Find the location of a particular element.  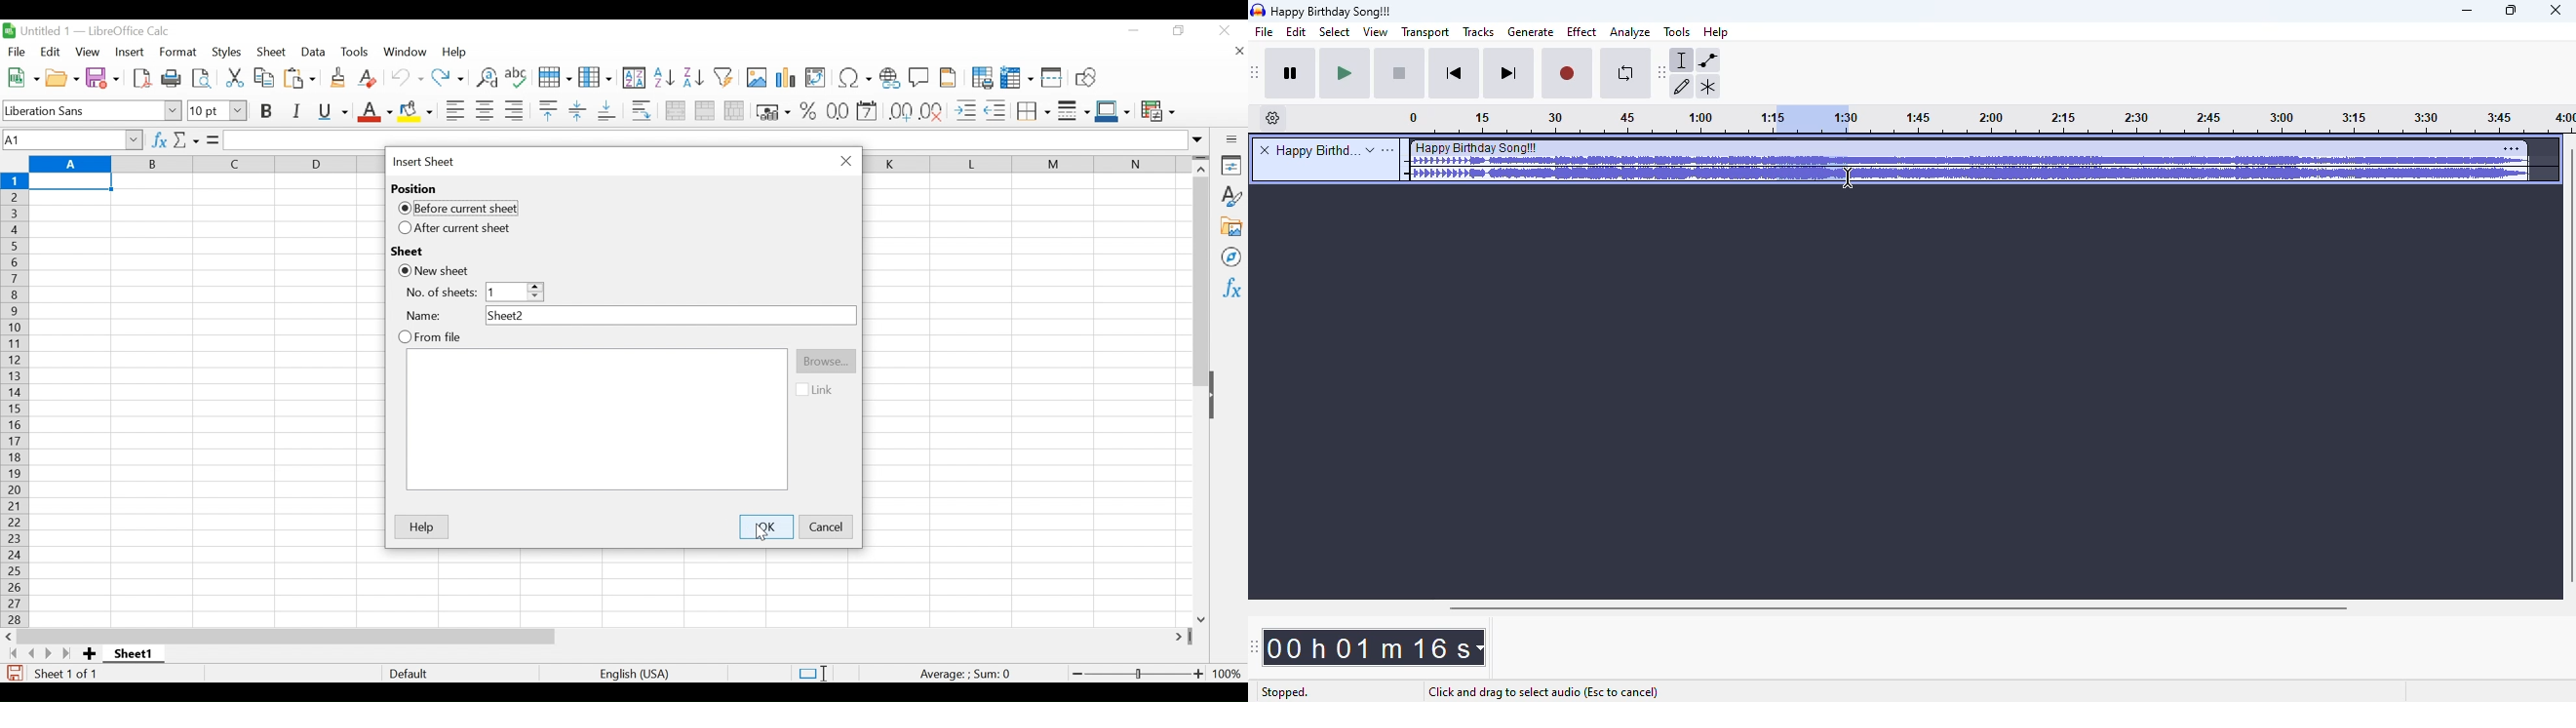

Align Bottom is located at coordinates (606, 111).